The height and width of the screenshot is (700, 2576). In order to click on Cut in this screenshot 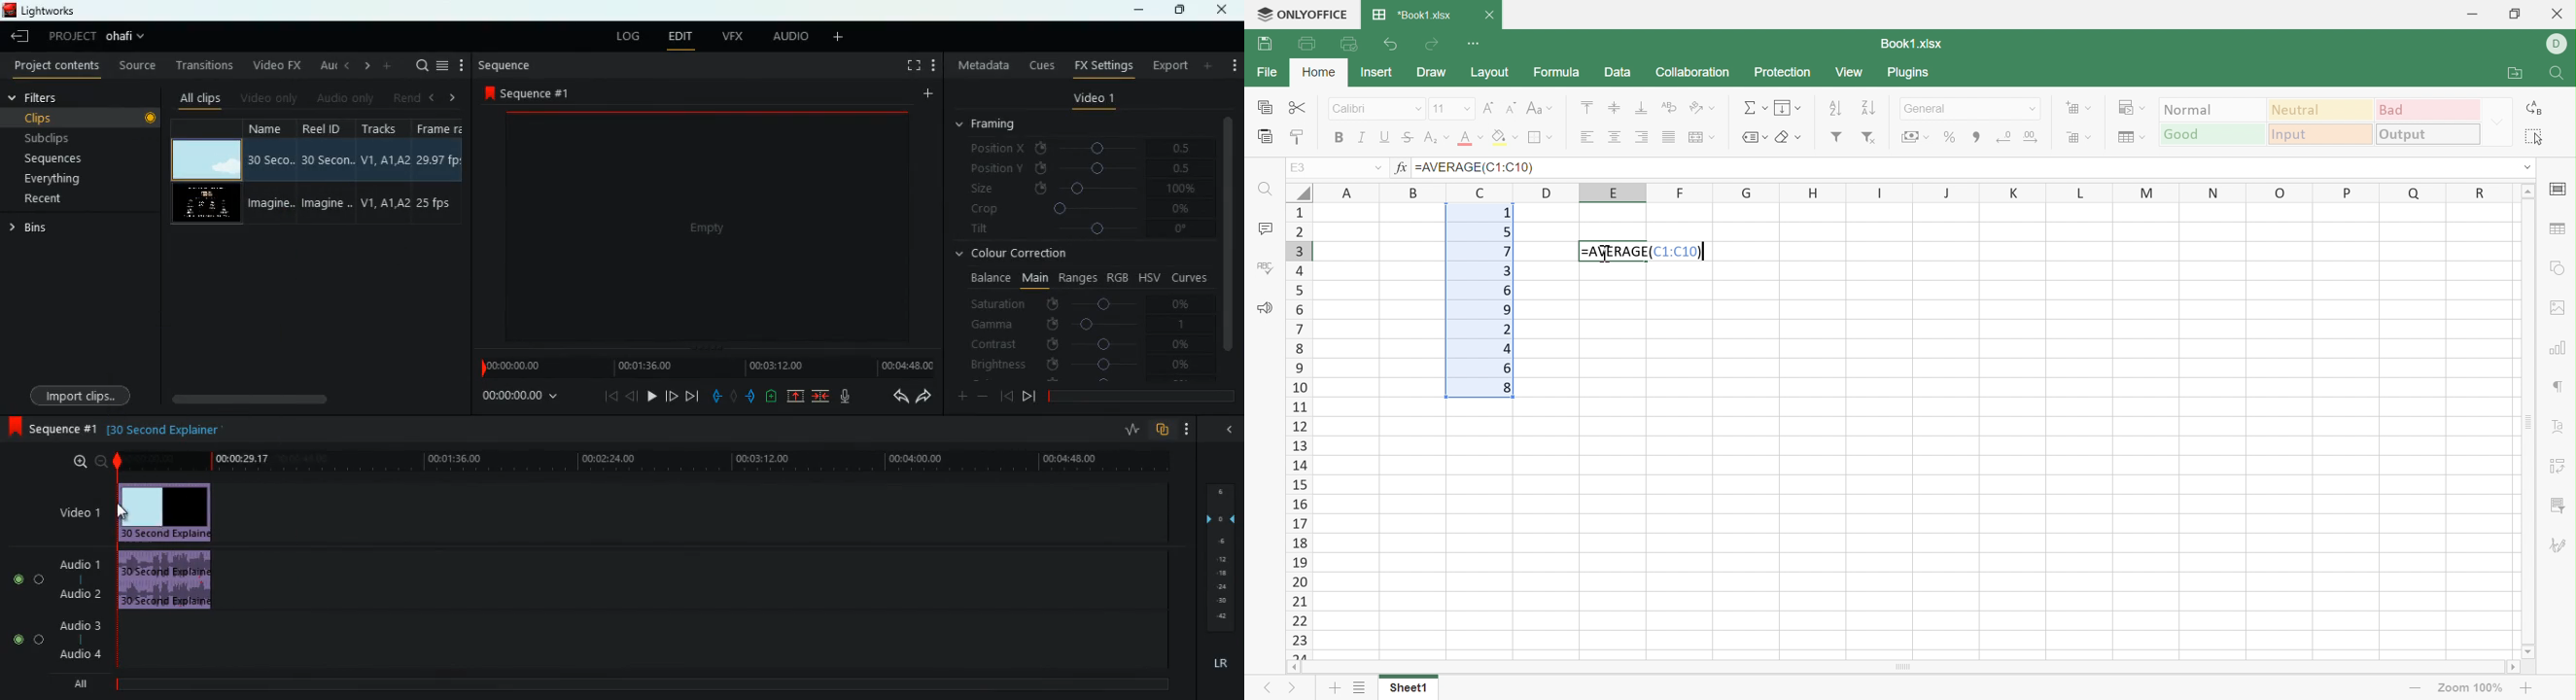, I will do `click(1300, 106)`.